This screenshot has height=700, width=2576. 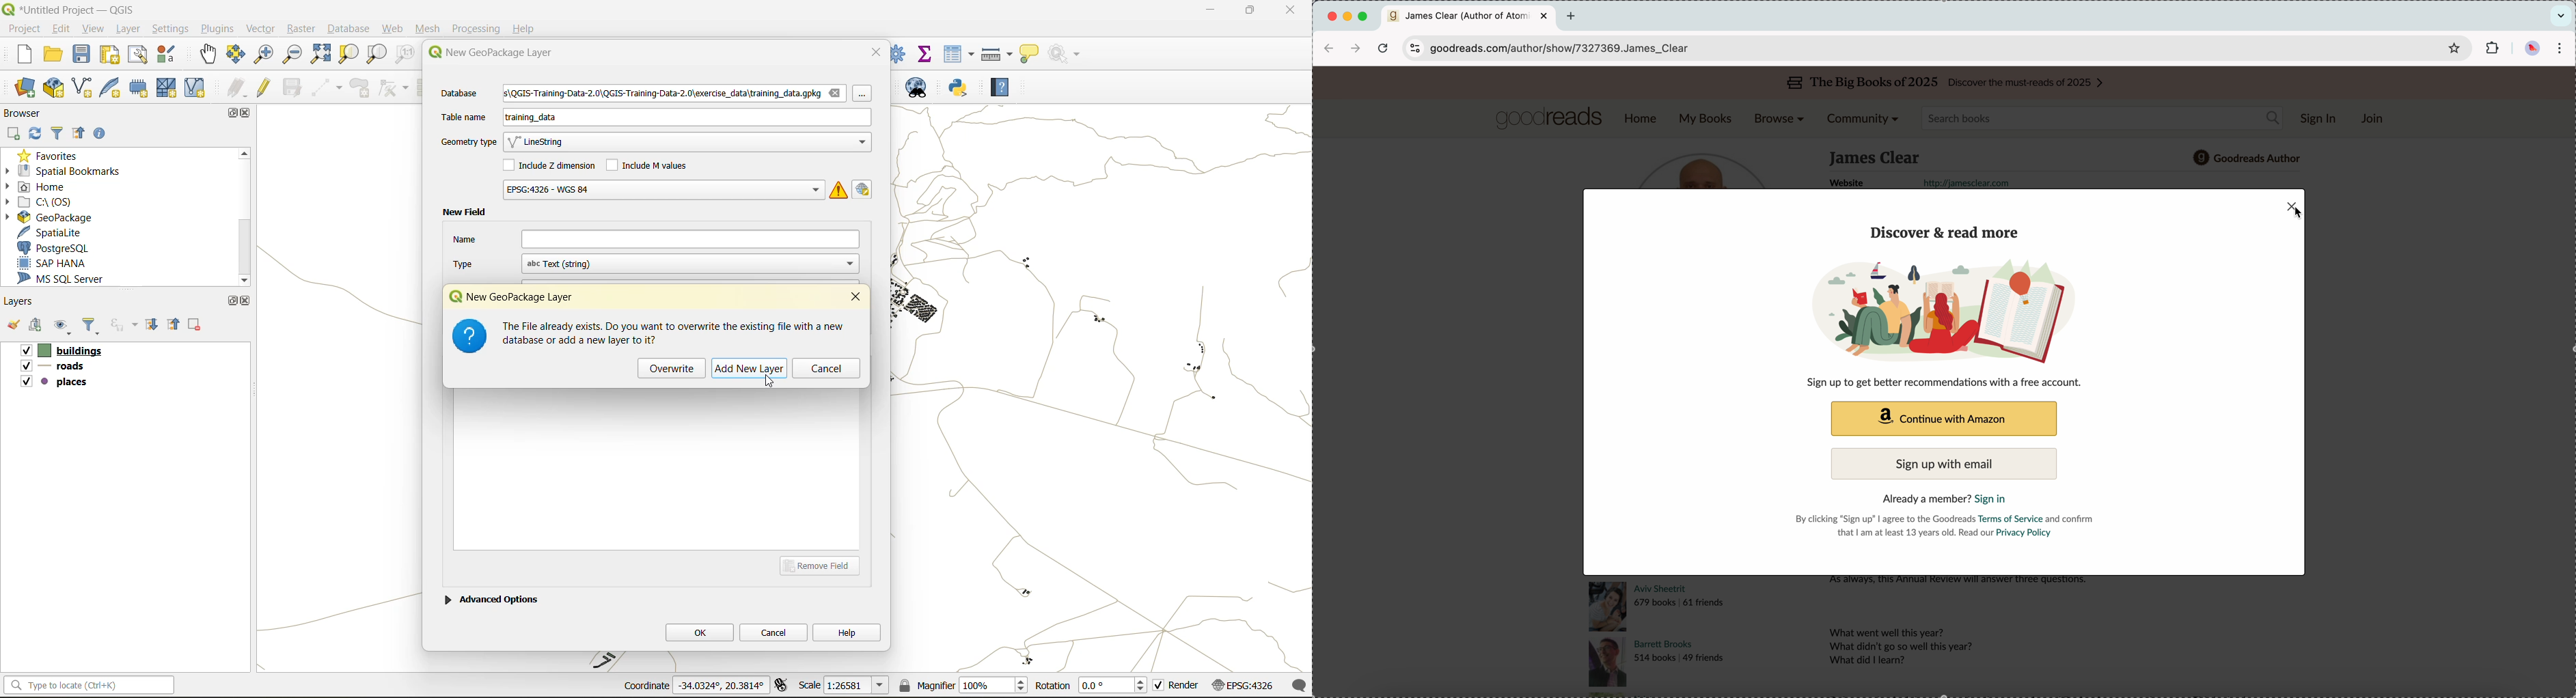 What do you see at coordinates (195, 326) in the screenshot?
I see `remove` at bounding box center [195, 326].